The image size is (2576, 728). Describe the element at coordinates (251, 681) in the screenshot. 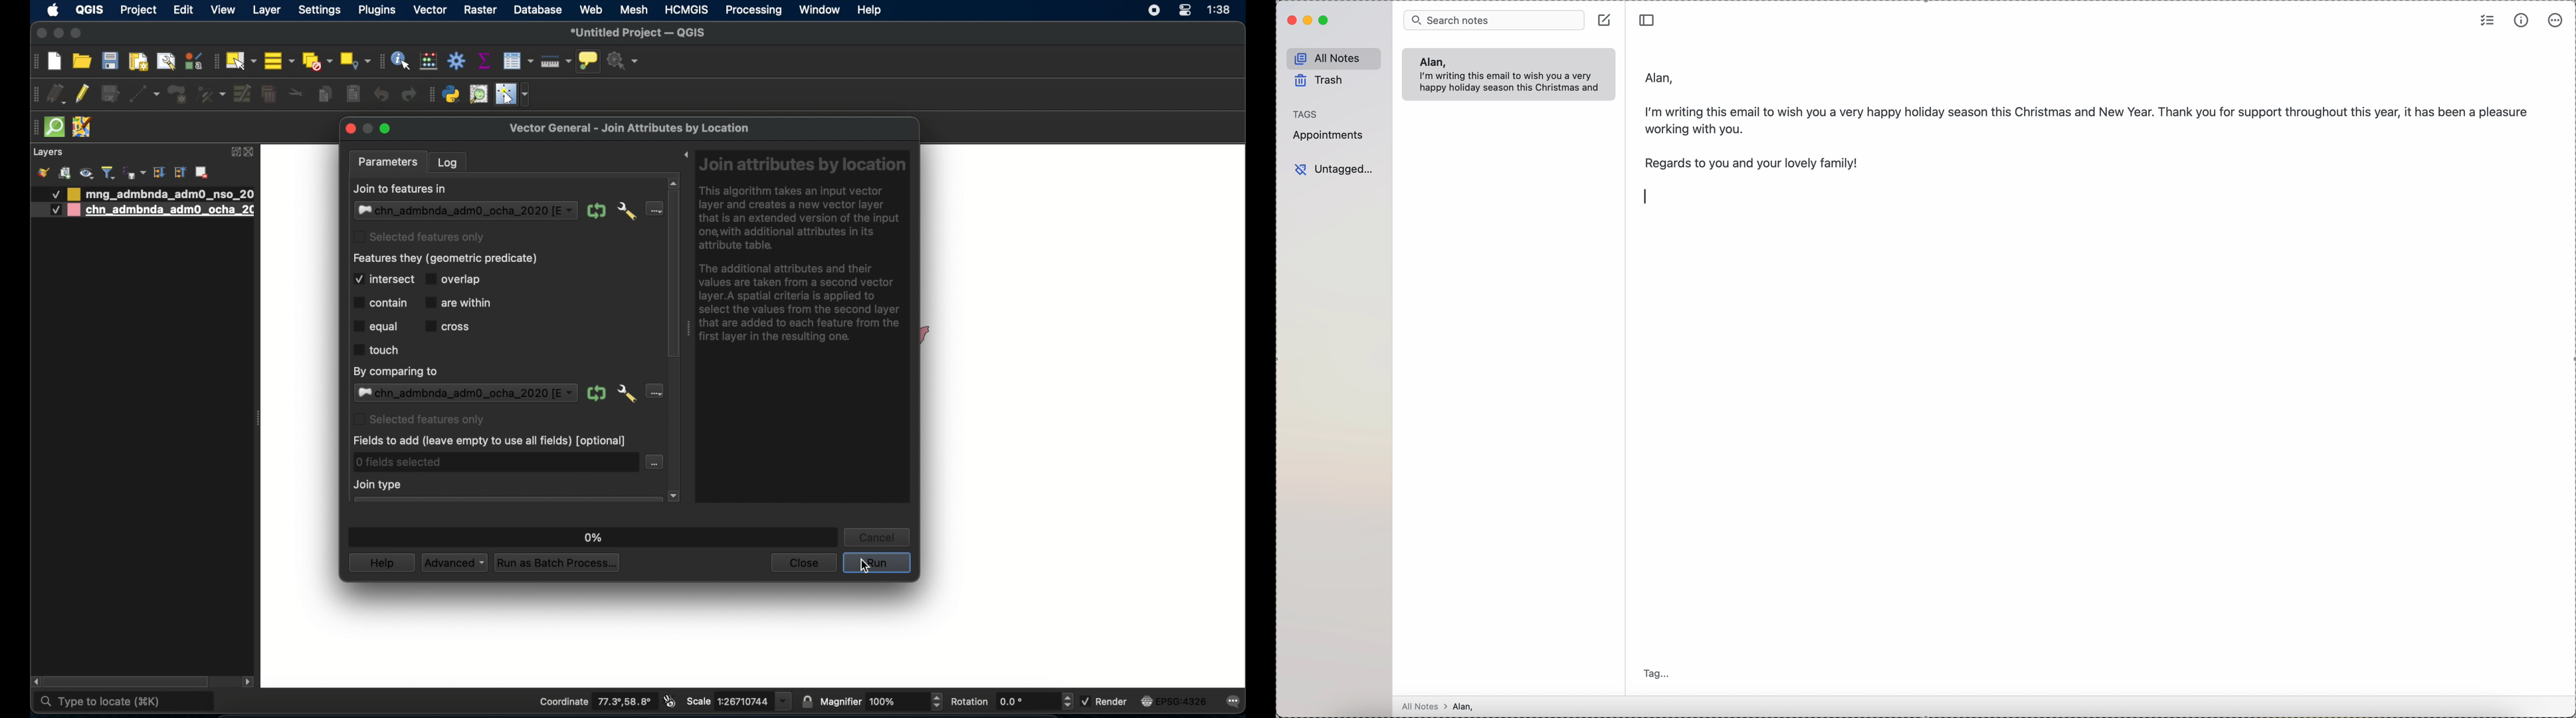

I see `scroll right arrow` at that location.